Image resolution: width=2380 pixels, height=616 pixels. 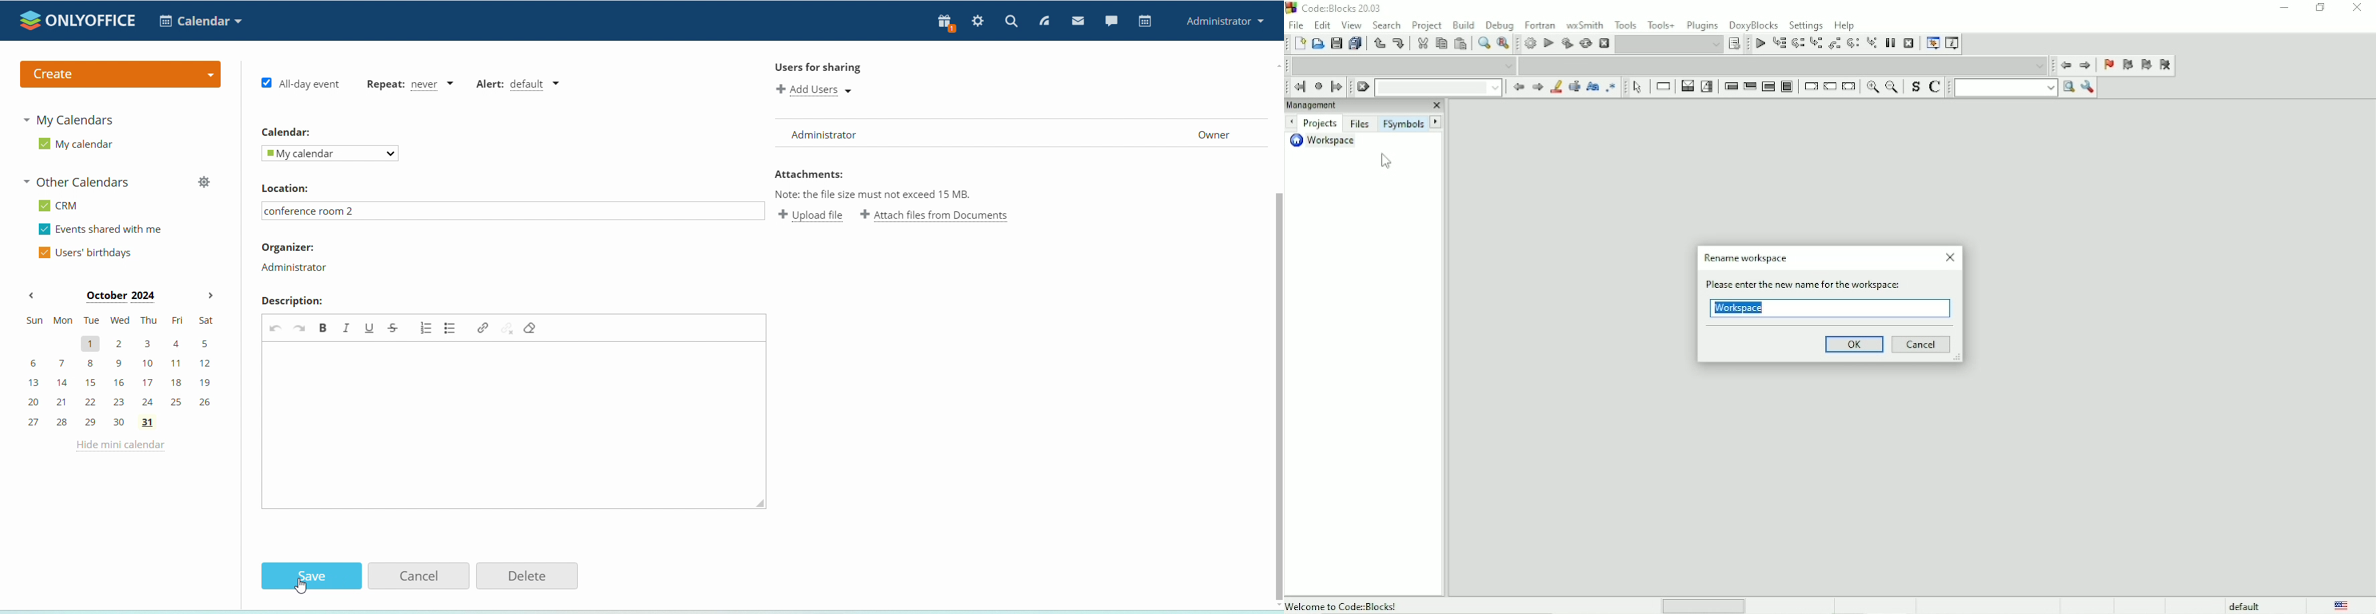 I want to click on Plugins, so click(x=1703, y=24).